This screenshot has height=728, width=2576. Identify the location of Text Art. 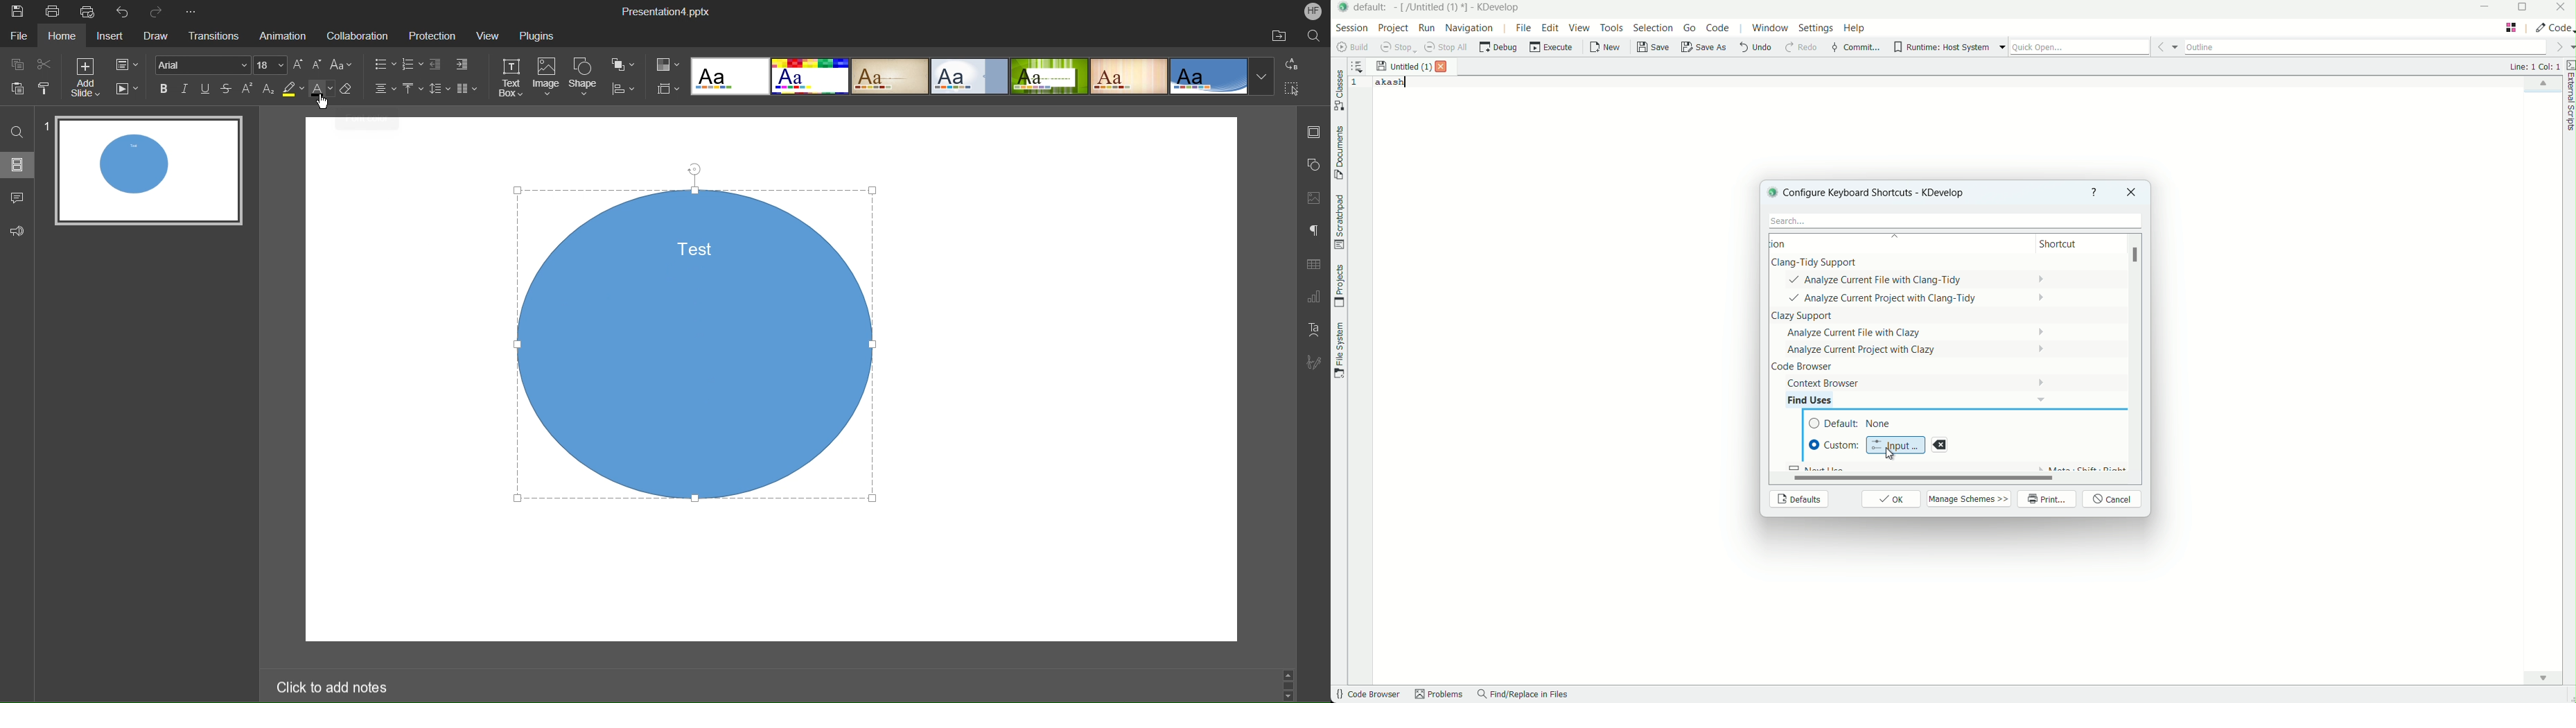
(1315, 330).